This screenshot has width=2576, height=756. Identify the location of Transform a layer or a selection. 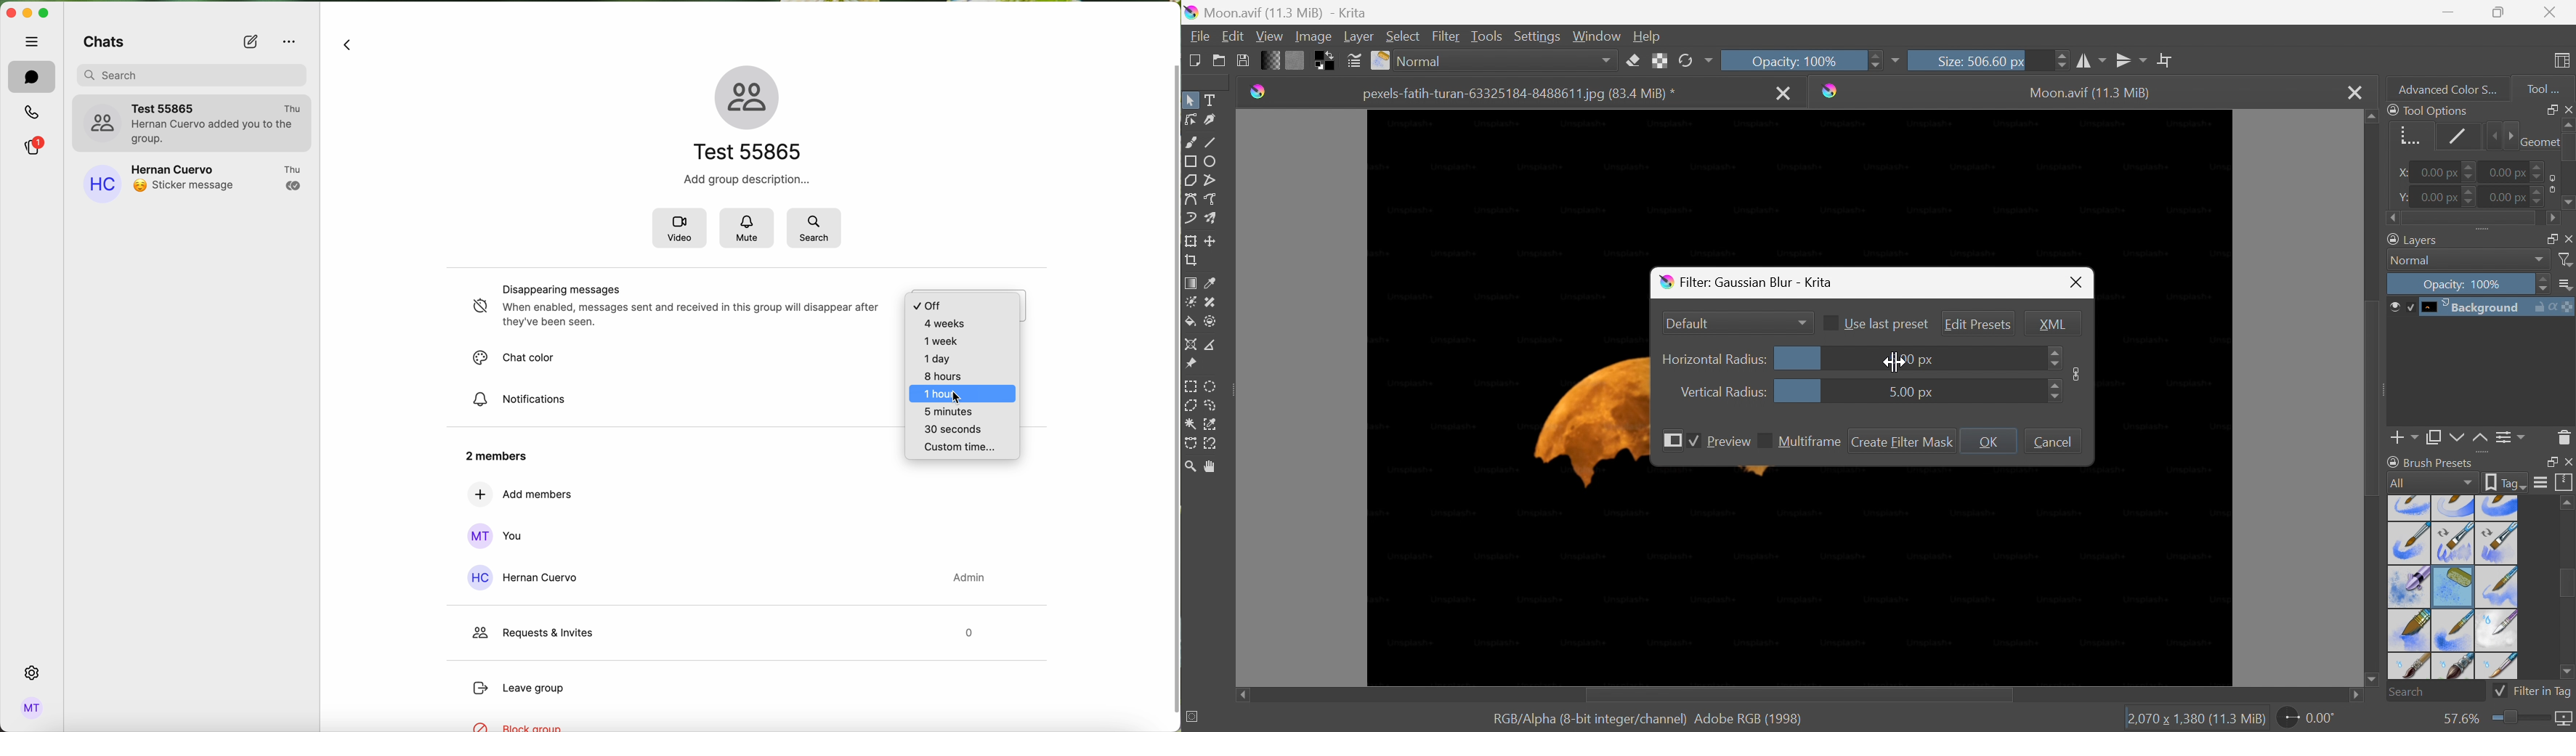
(1190, 240).